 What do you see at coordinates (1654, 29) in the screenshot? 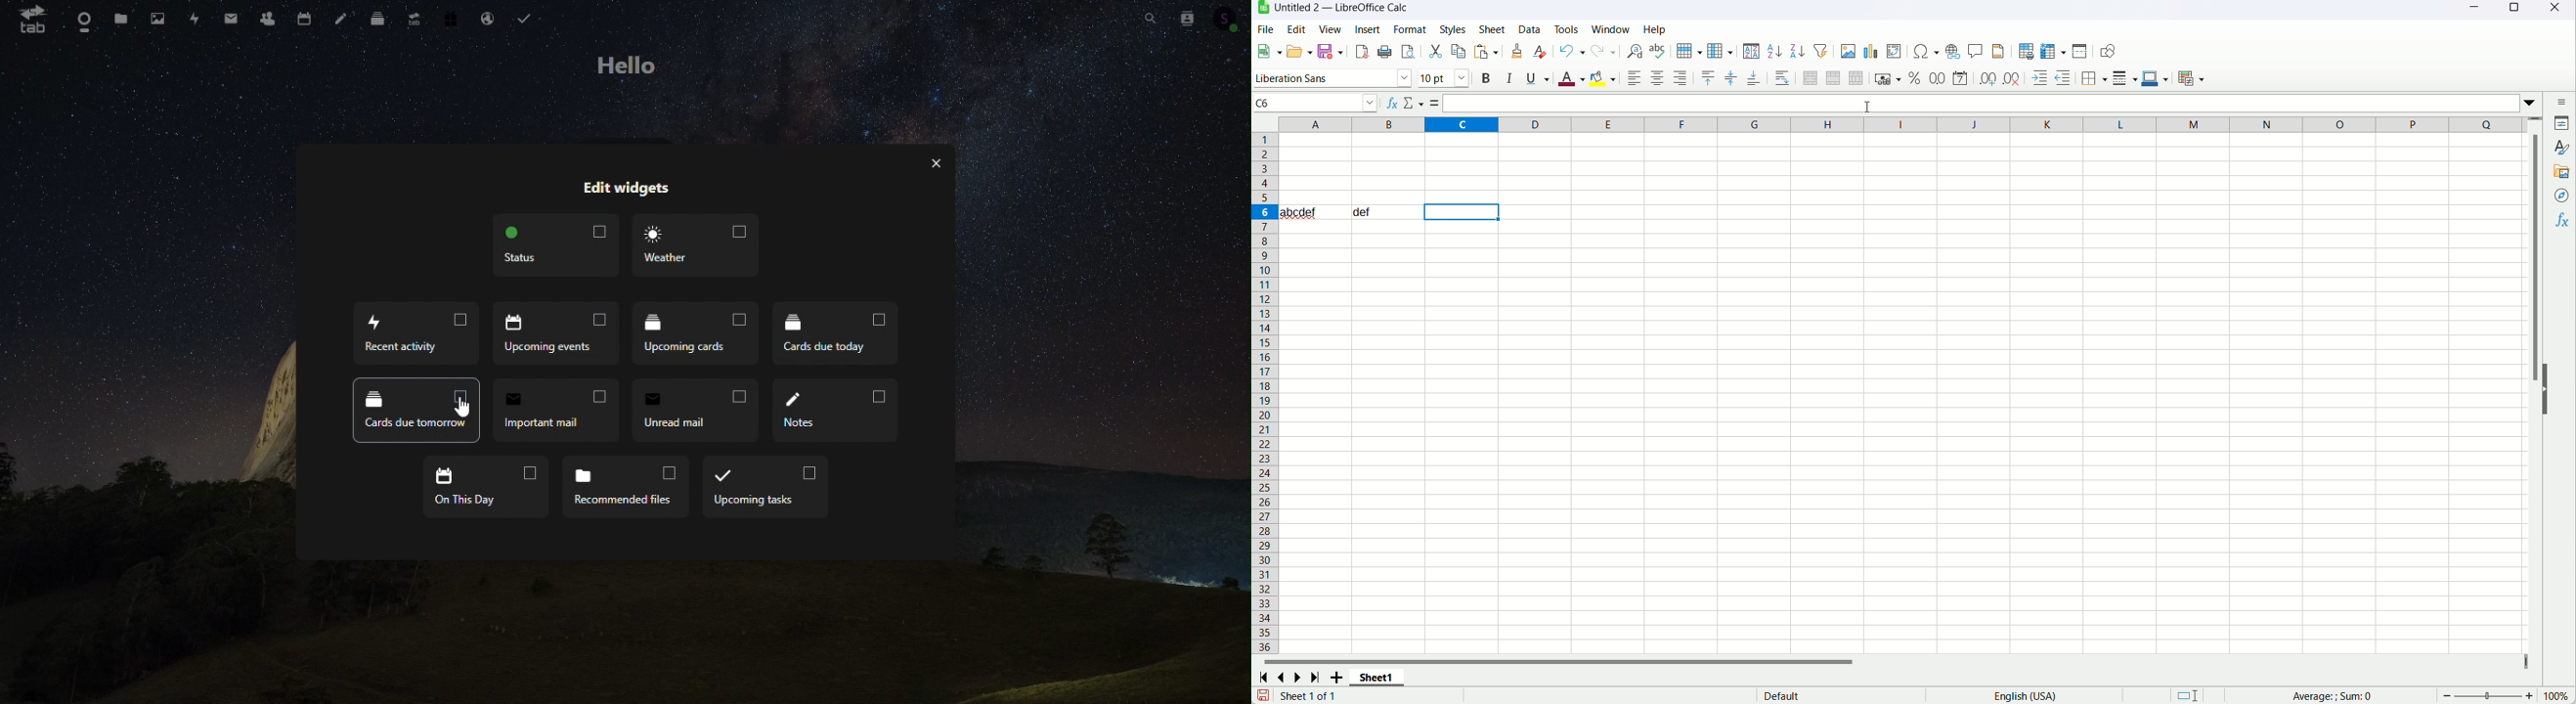
I see `help` at bounding box center [1654, 29].